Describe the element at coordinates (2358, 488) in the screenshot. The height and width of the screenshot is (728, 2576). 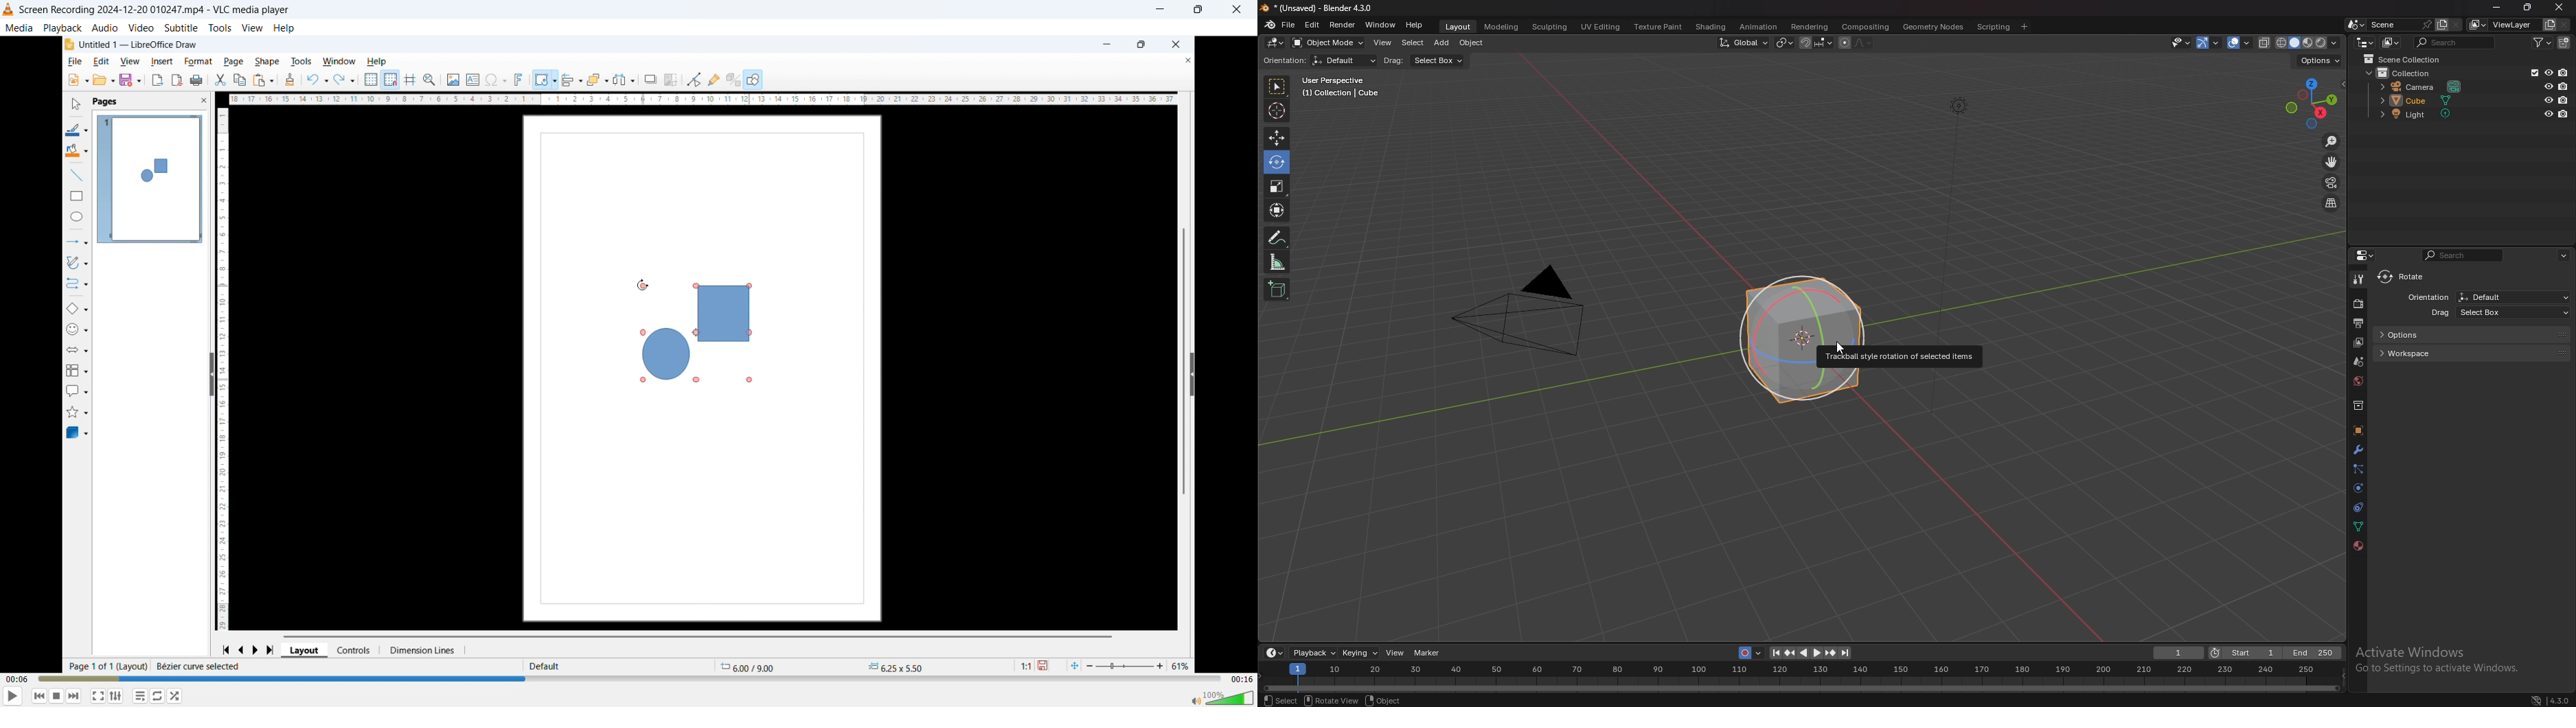
I see `physics` at that location.